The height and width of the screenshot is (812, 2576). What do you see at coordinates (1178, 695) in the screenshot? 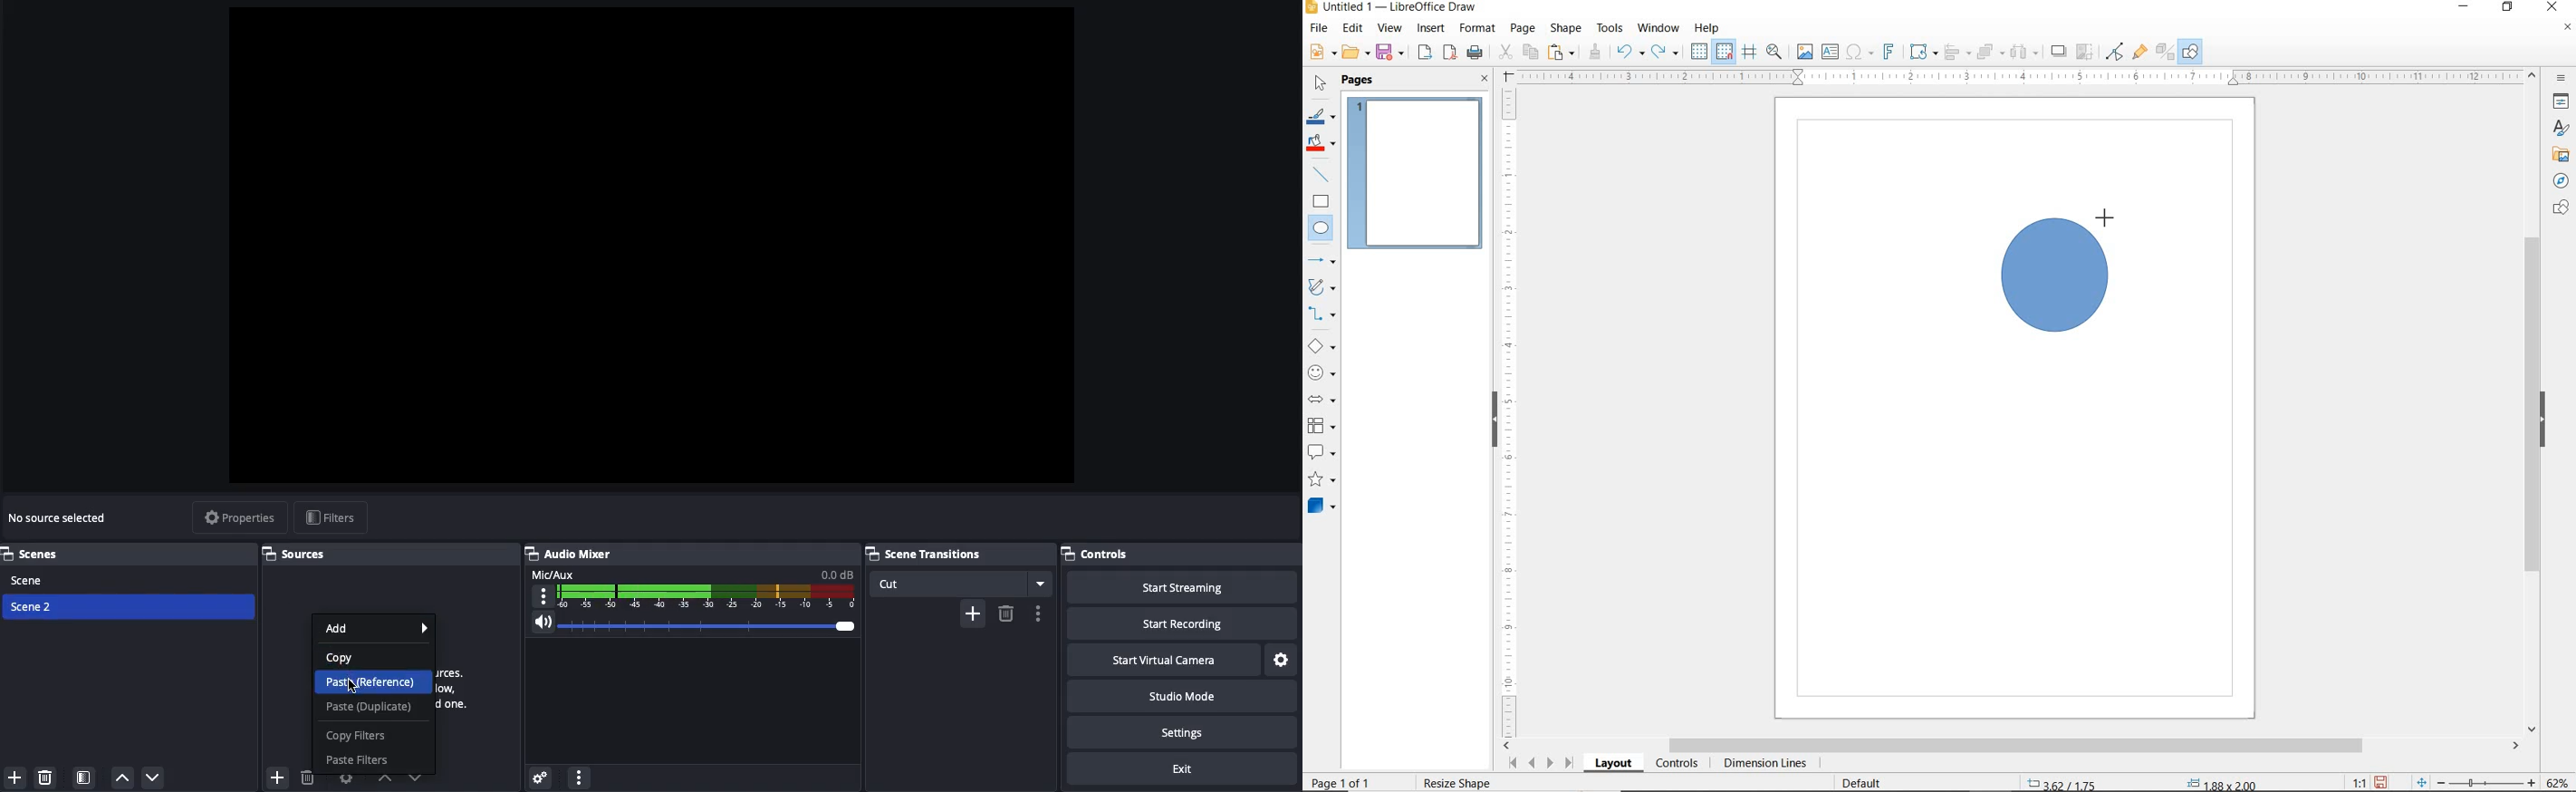
I see `Studio mode` at bounding box center [1178, 695].